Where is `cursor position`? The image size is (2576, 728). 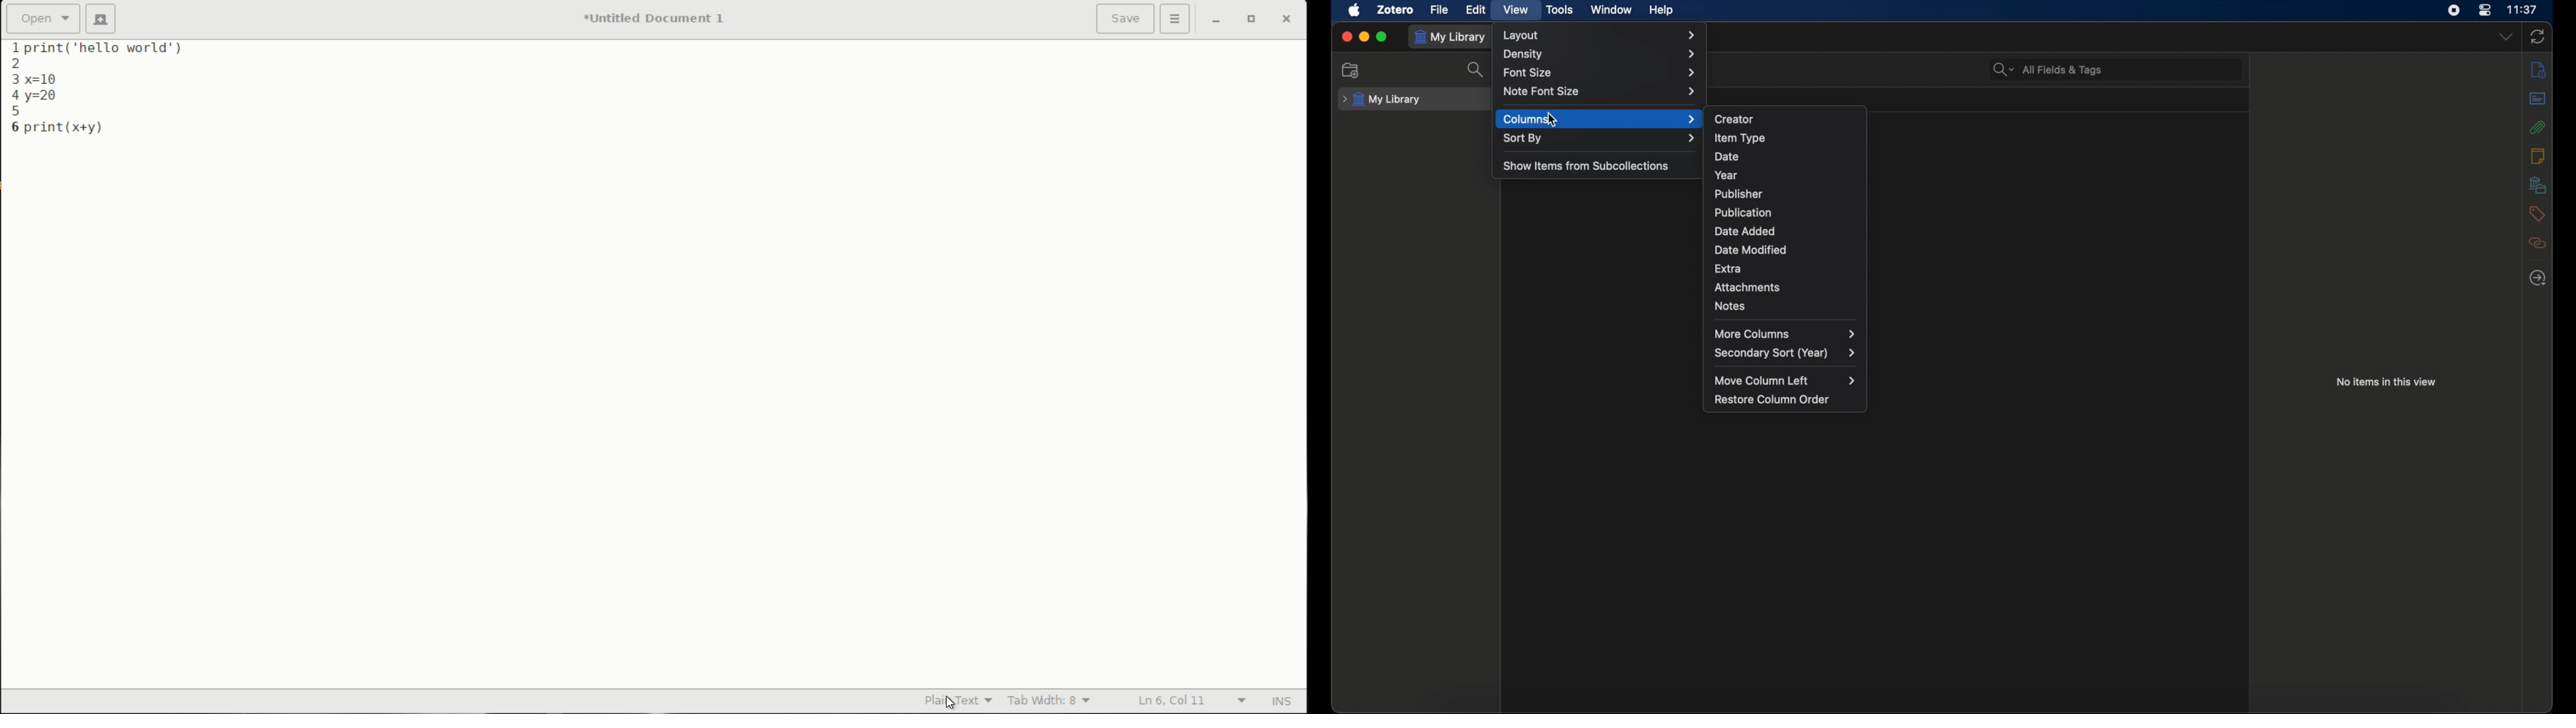 cursor position is located at coordinates (1174, 701).